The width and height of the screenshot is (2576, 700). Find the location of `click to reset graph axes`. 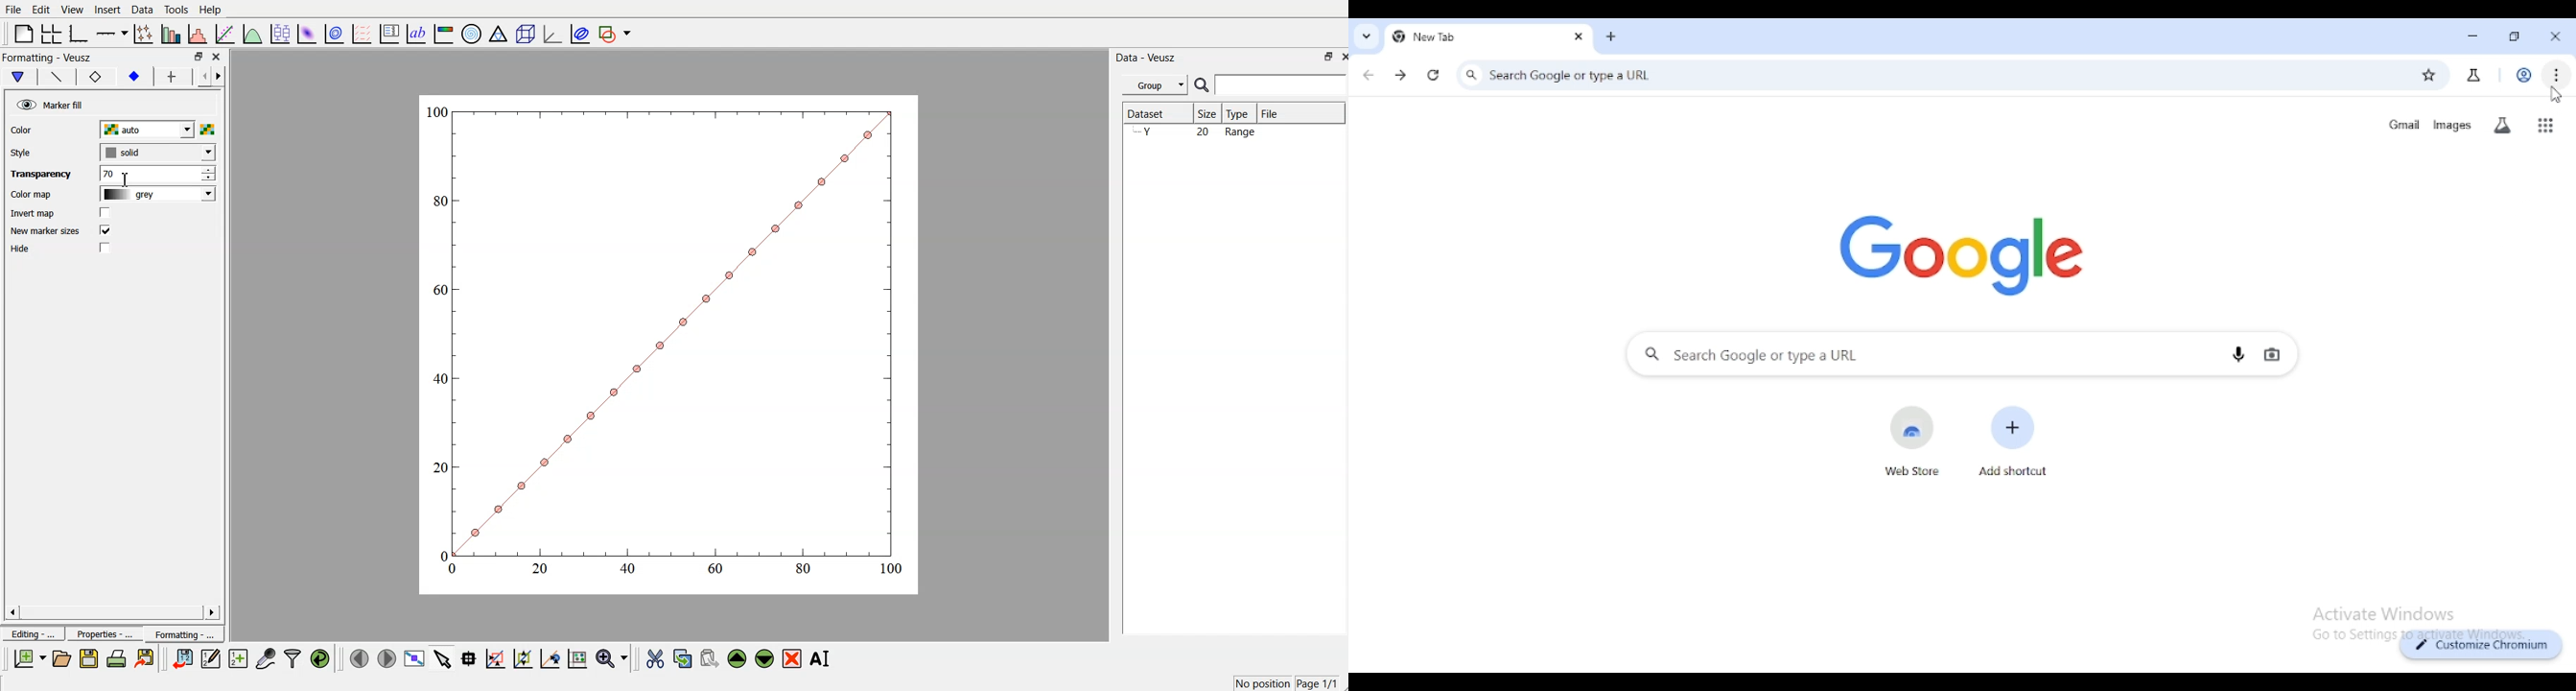

click to reset graph axes is located at coordinates (578, 657).